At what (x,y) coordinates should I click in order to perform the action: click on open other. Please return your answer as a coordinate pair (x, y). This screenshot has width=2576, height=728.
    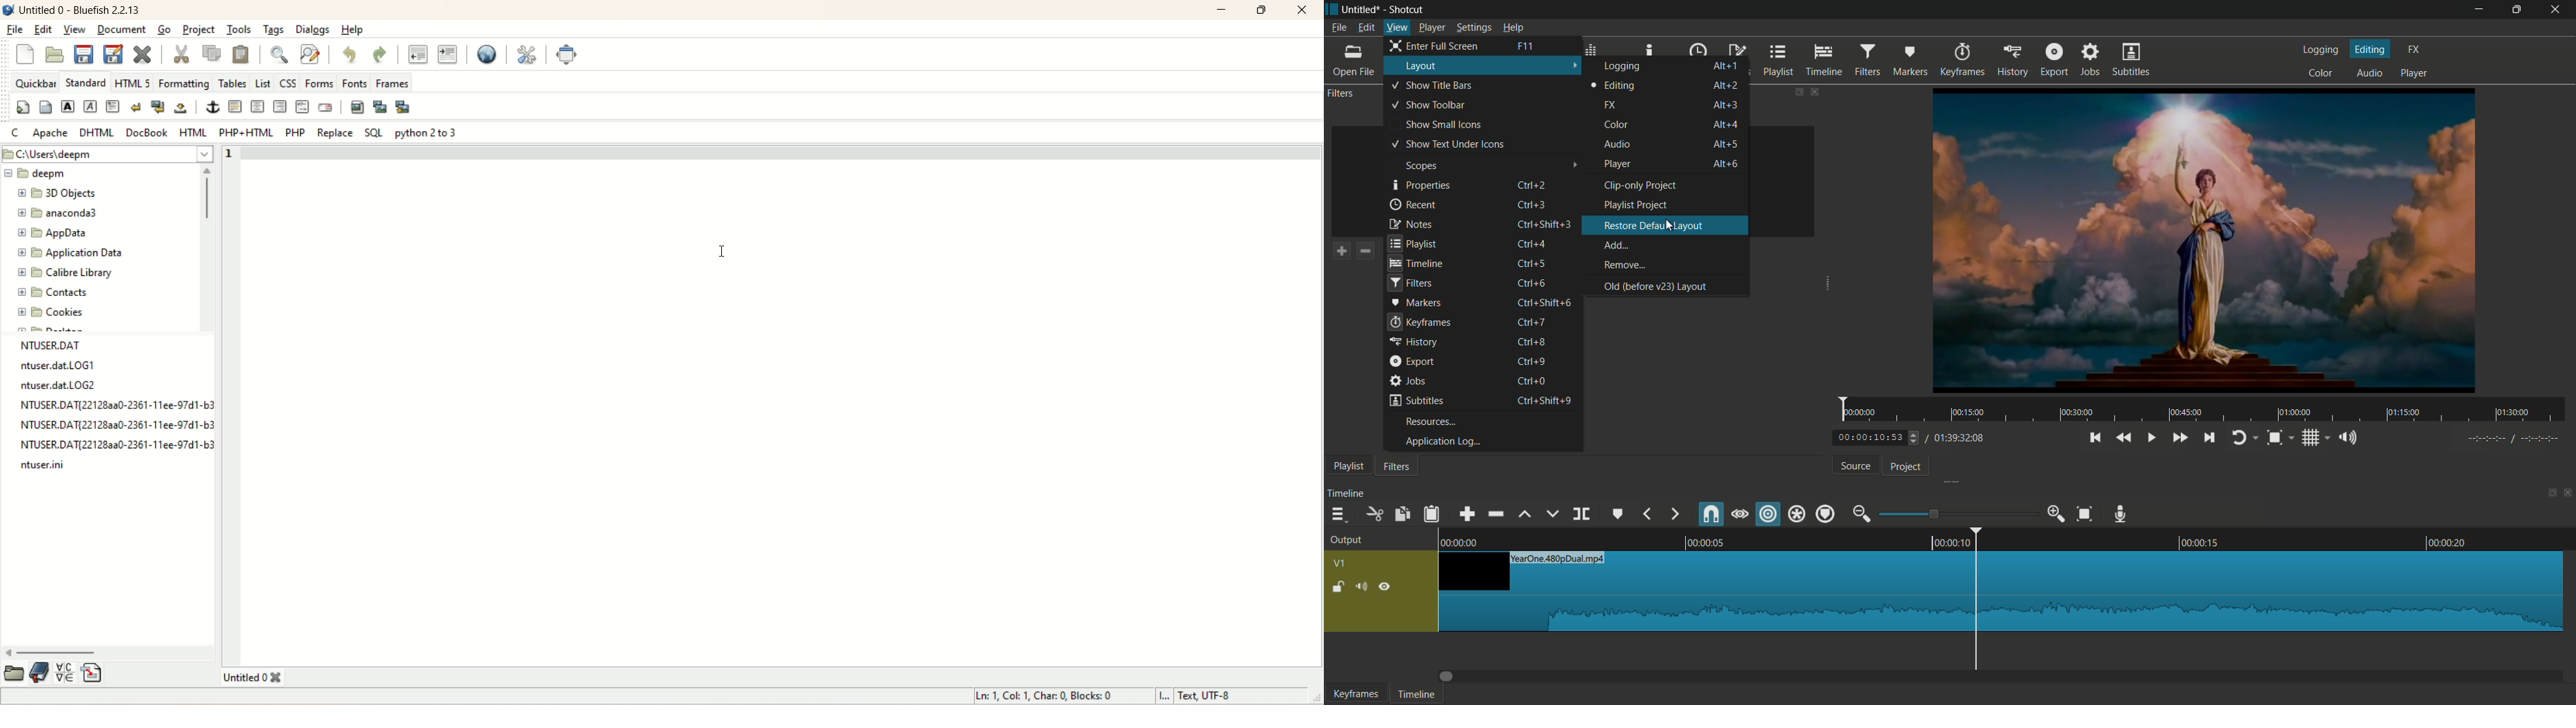
    Looking at the image, I should click on (1354, 62).